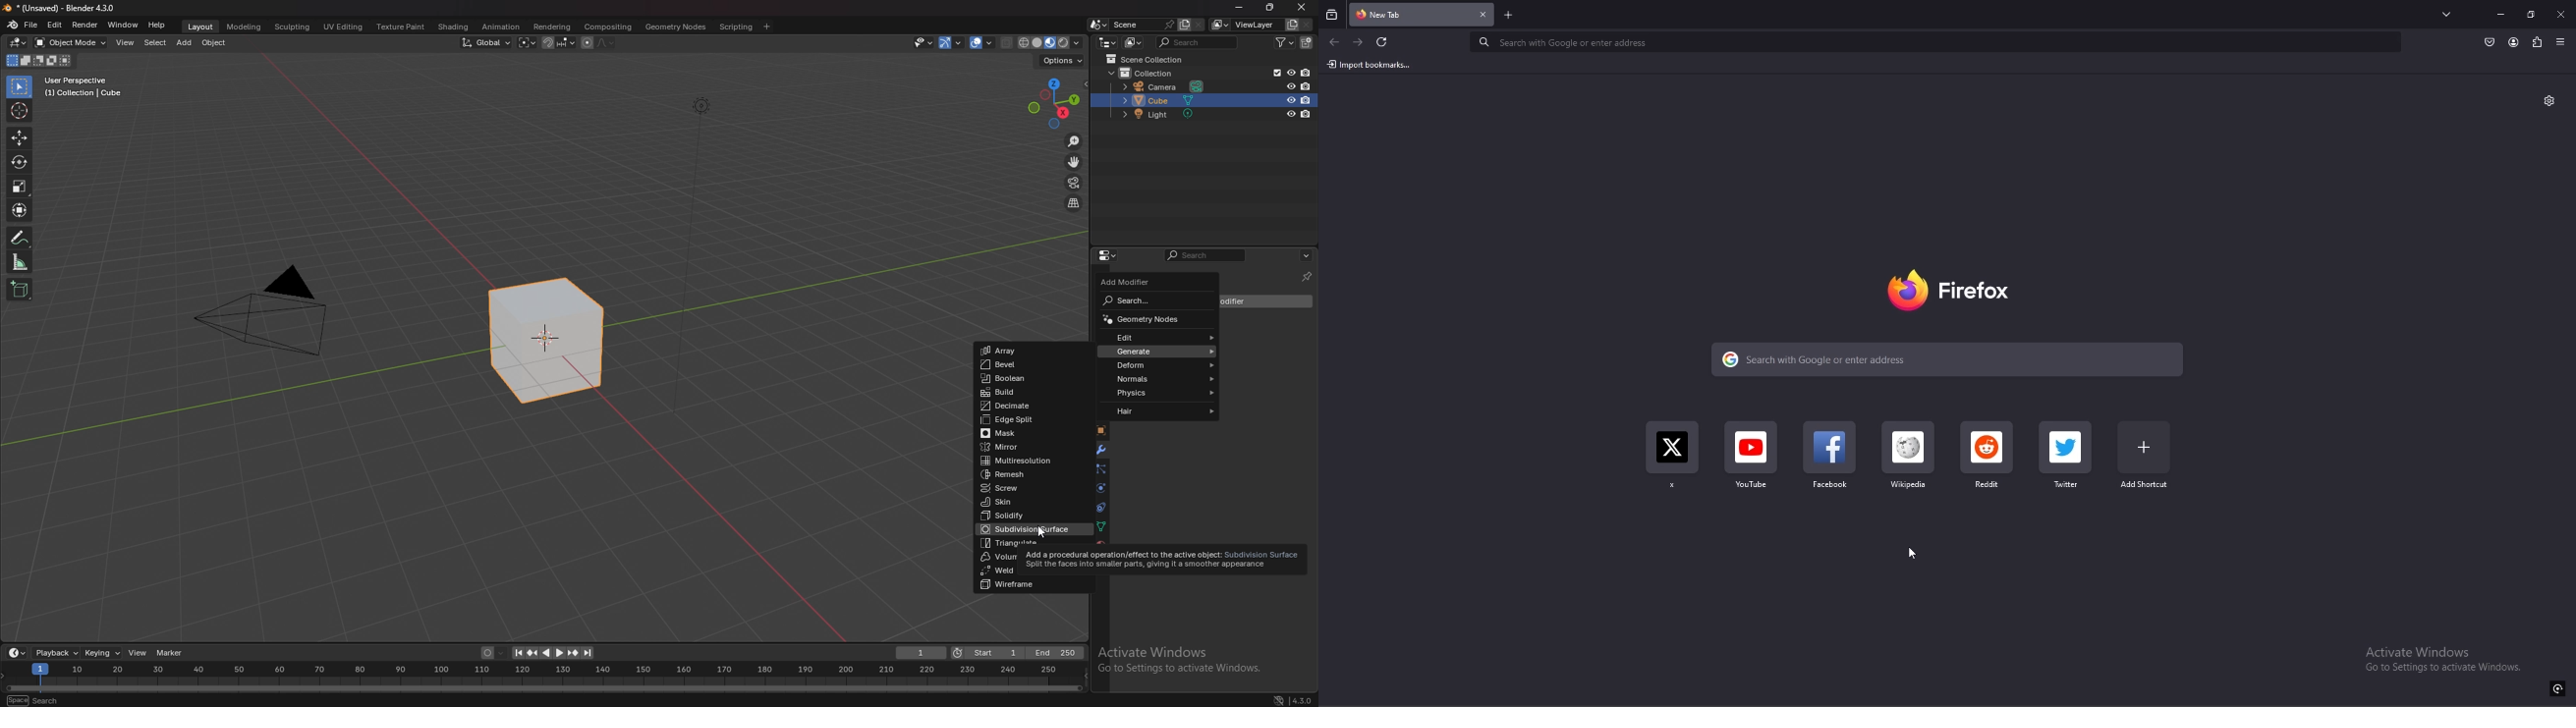 This screenshot has width=2576, height=728. Describe the element at coordinates (1357, 43) in the screenshot. I see `forward` at that location.